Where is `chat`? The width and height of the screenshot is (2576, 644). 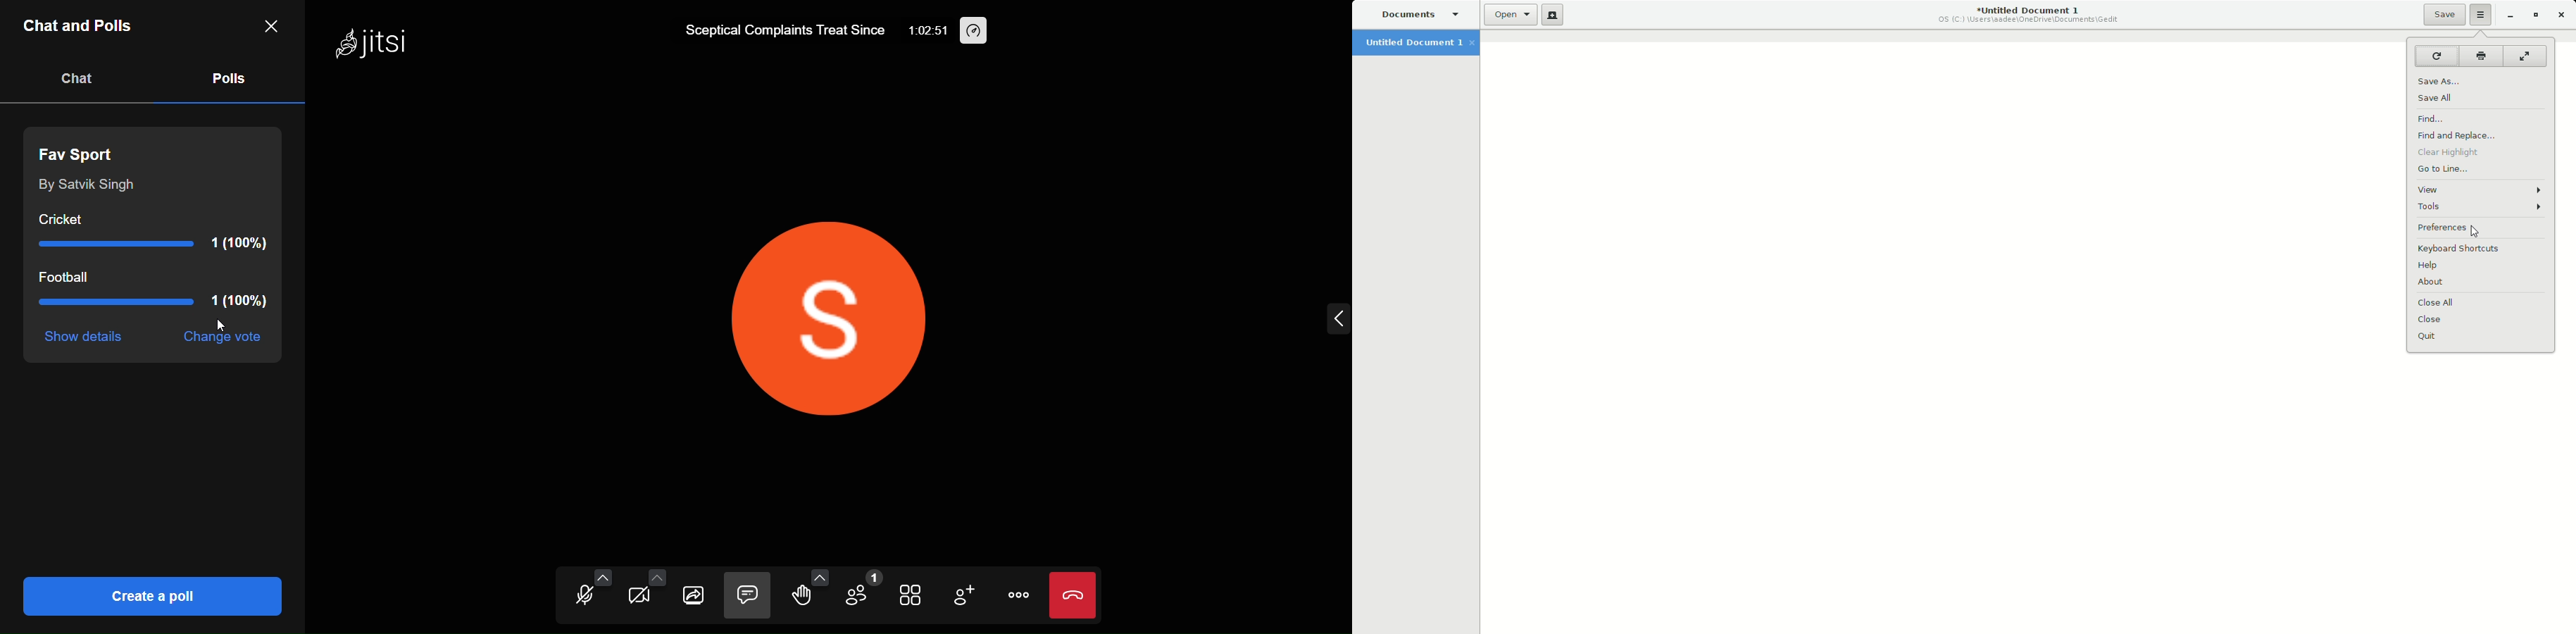 chat is located at coordinates (747, 596).